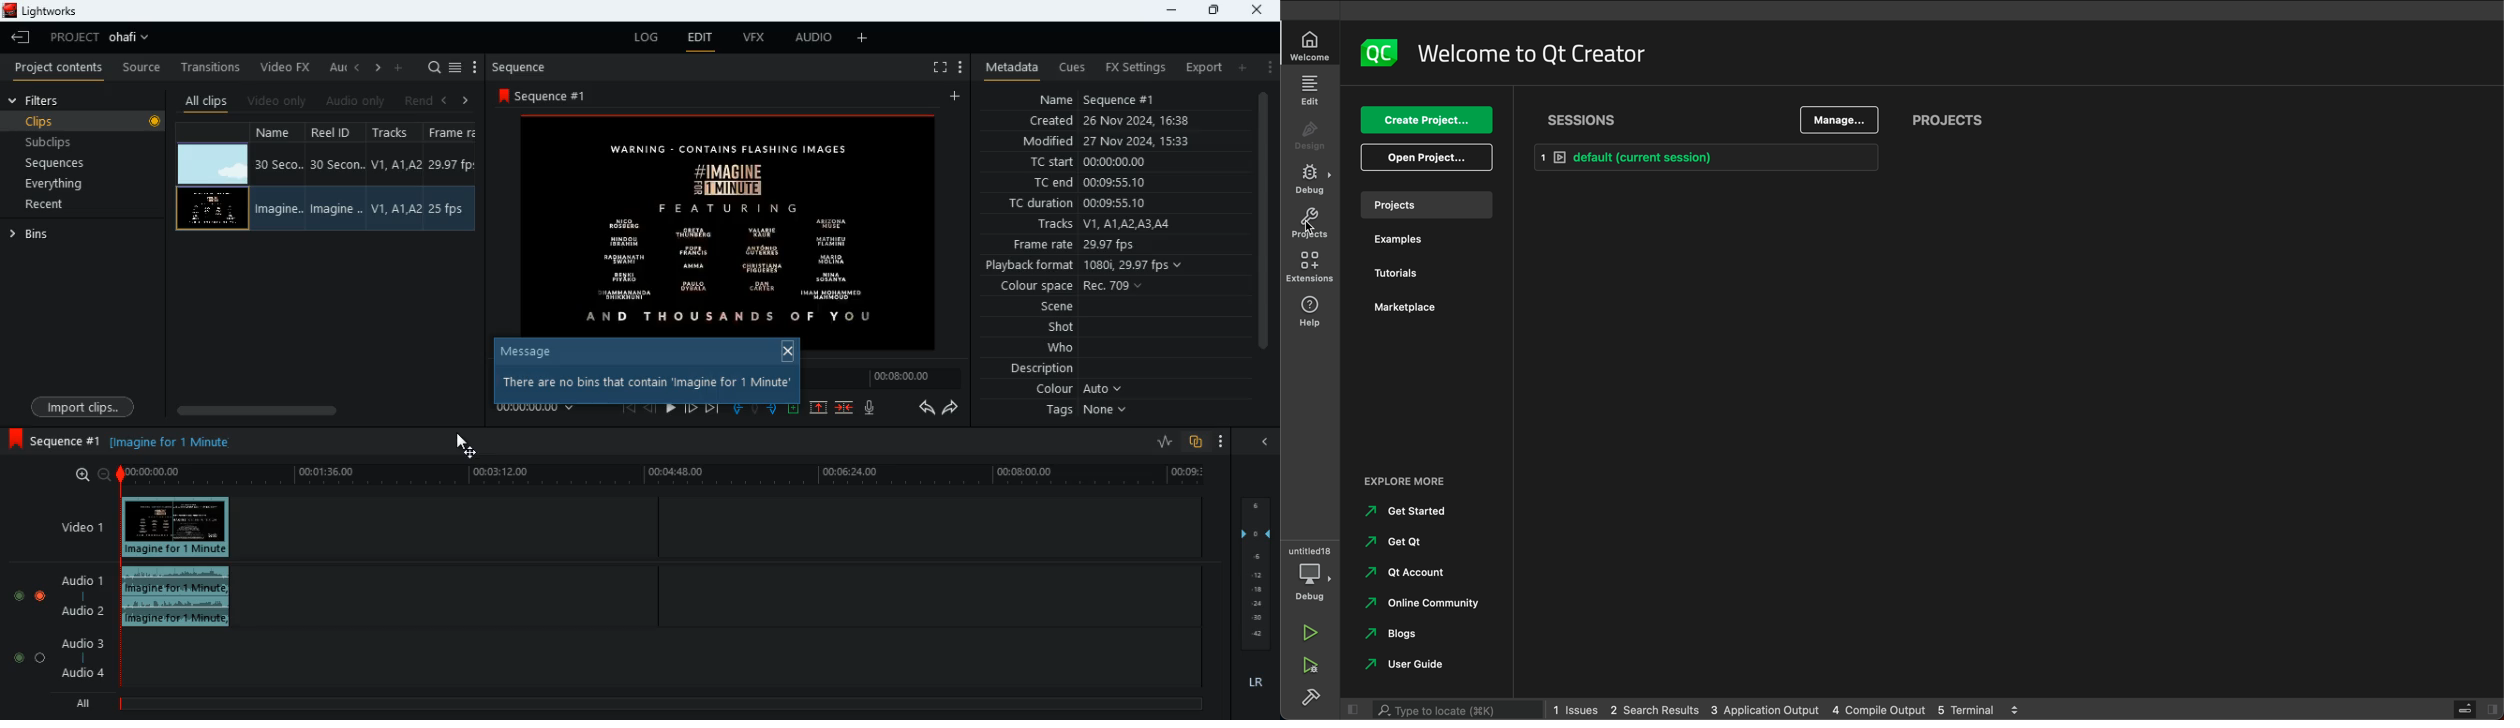 The height and width of the screenshot is (728, 2520). I want to click on full screen, so click(932, 68).